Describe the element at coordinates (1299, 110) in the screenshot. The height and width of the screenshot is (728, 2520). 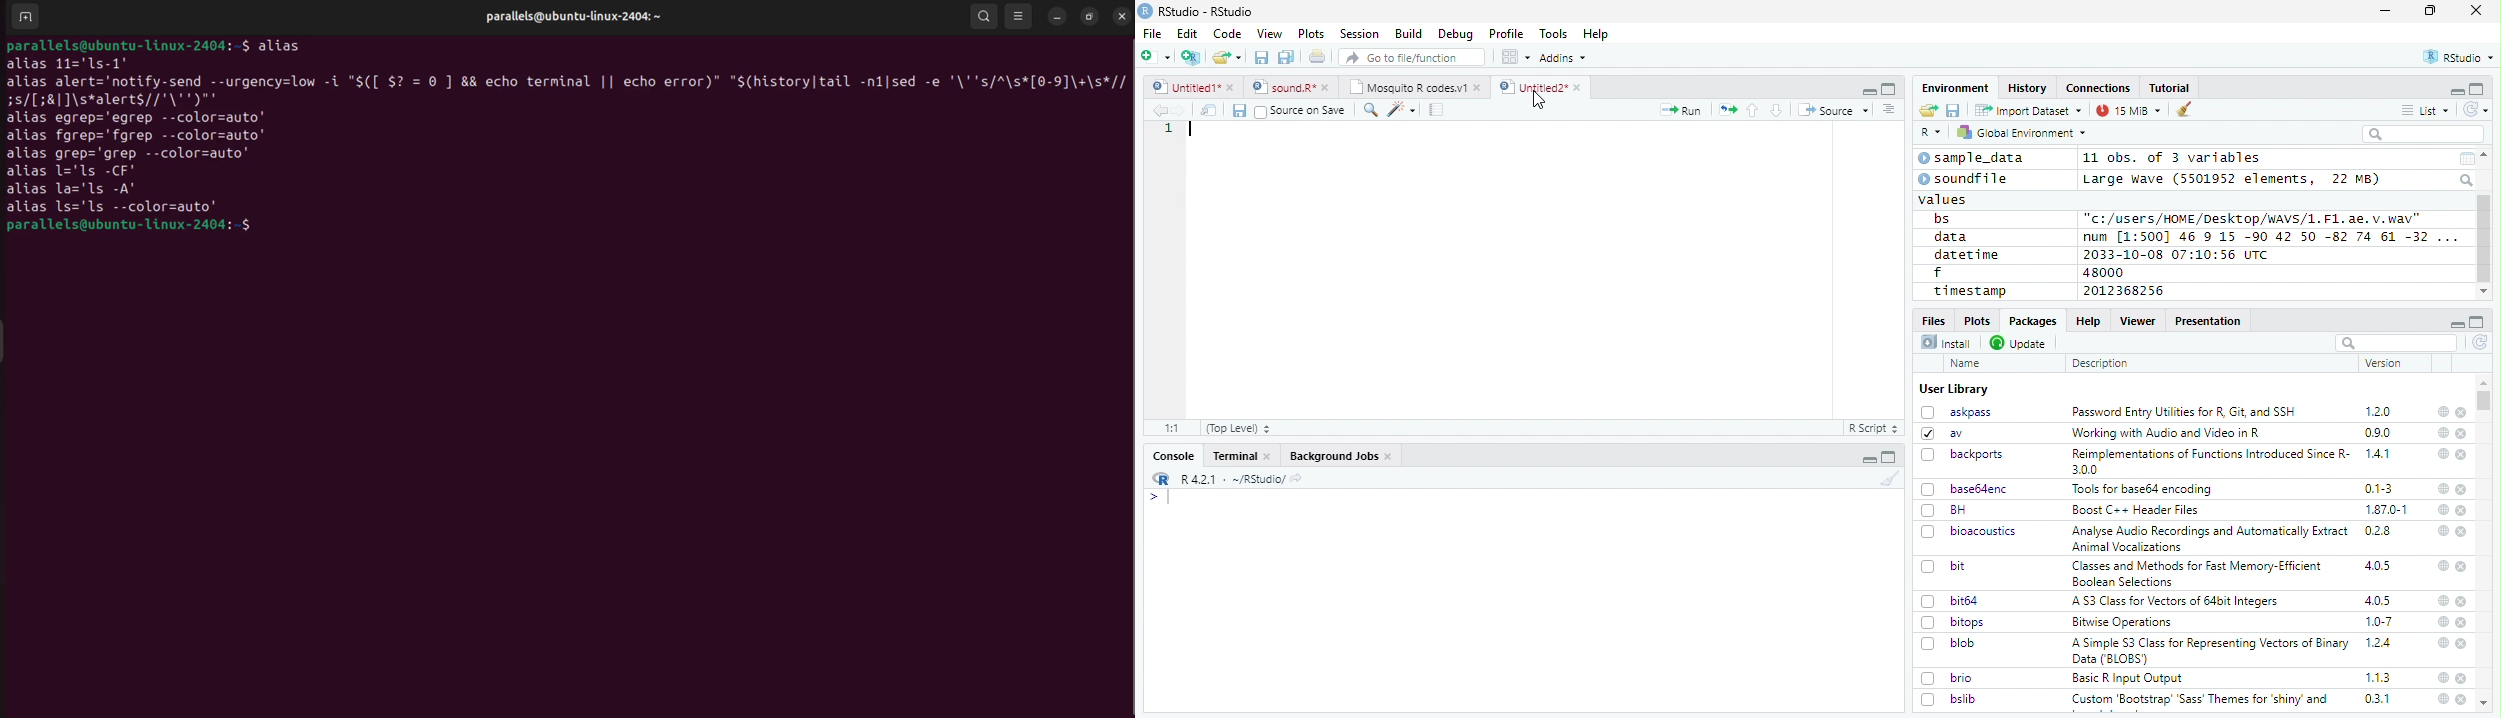
I see `Source on Save` at that location.